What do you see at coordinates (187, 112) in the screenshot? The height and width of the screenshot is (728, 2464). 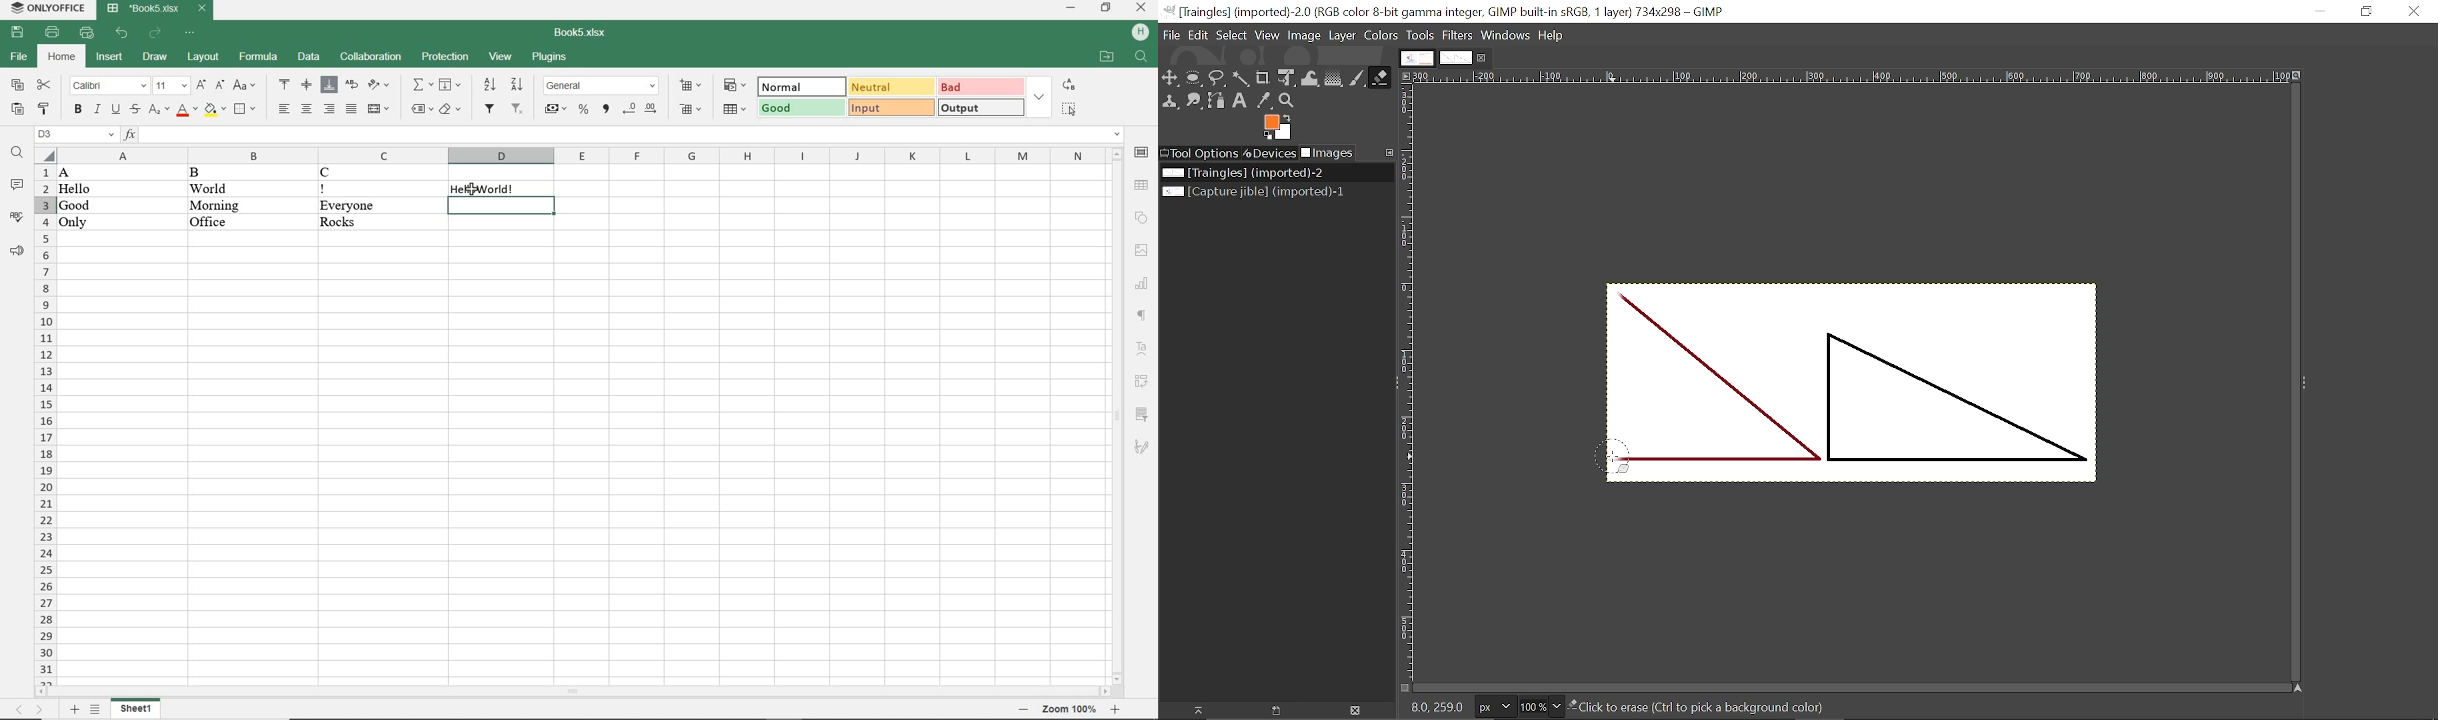 I see `FONT COLOR` at bounding box center [187, 112].